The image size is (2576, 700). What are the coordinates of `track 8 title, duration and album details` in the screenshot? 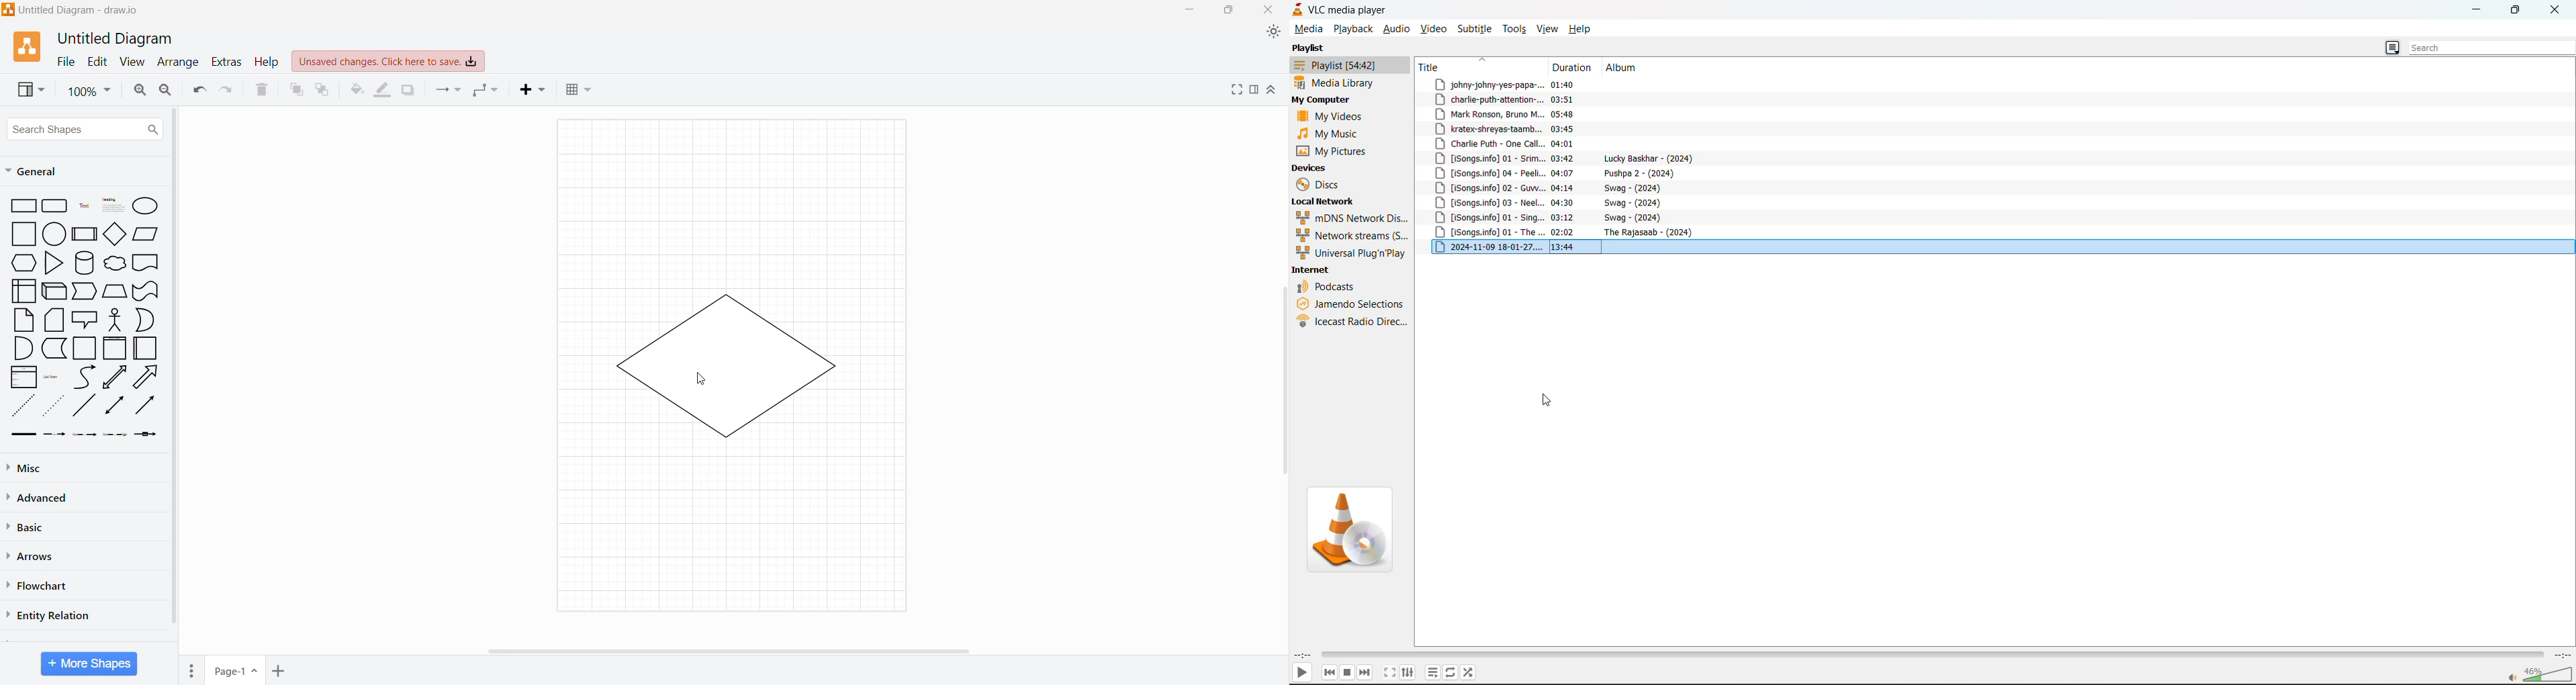 It's located at (1550, 188).